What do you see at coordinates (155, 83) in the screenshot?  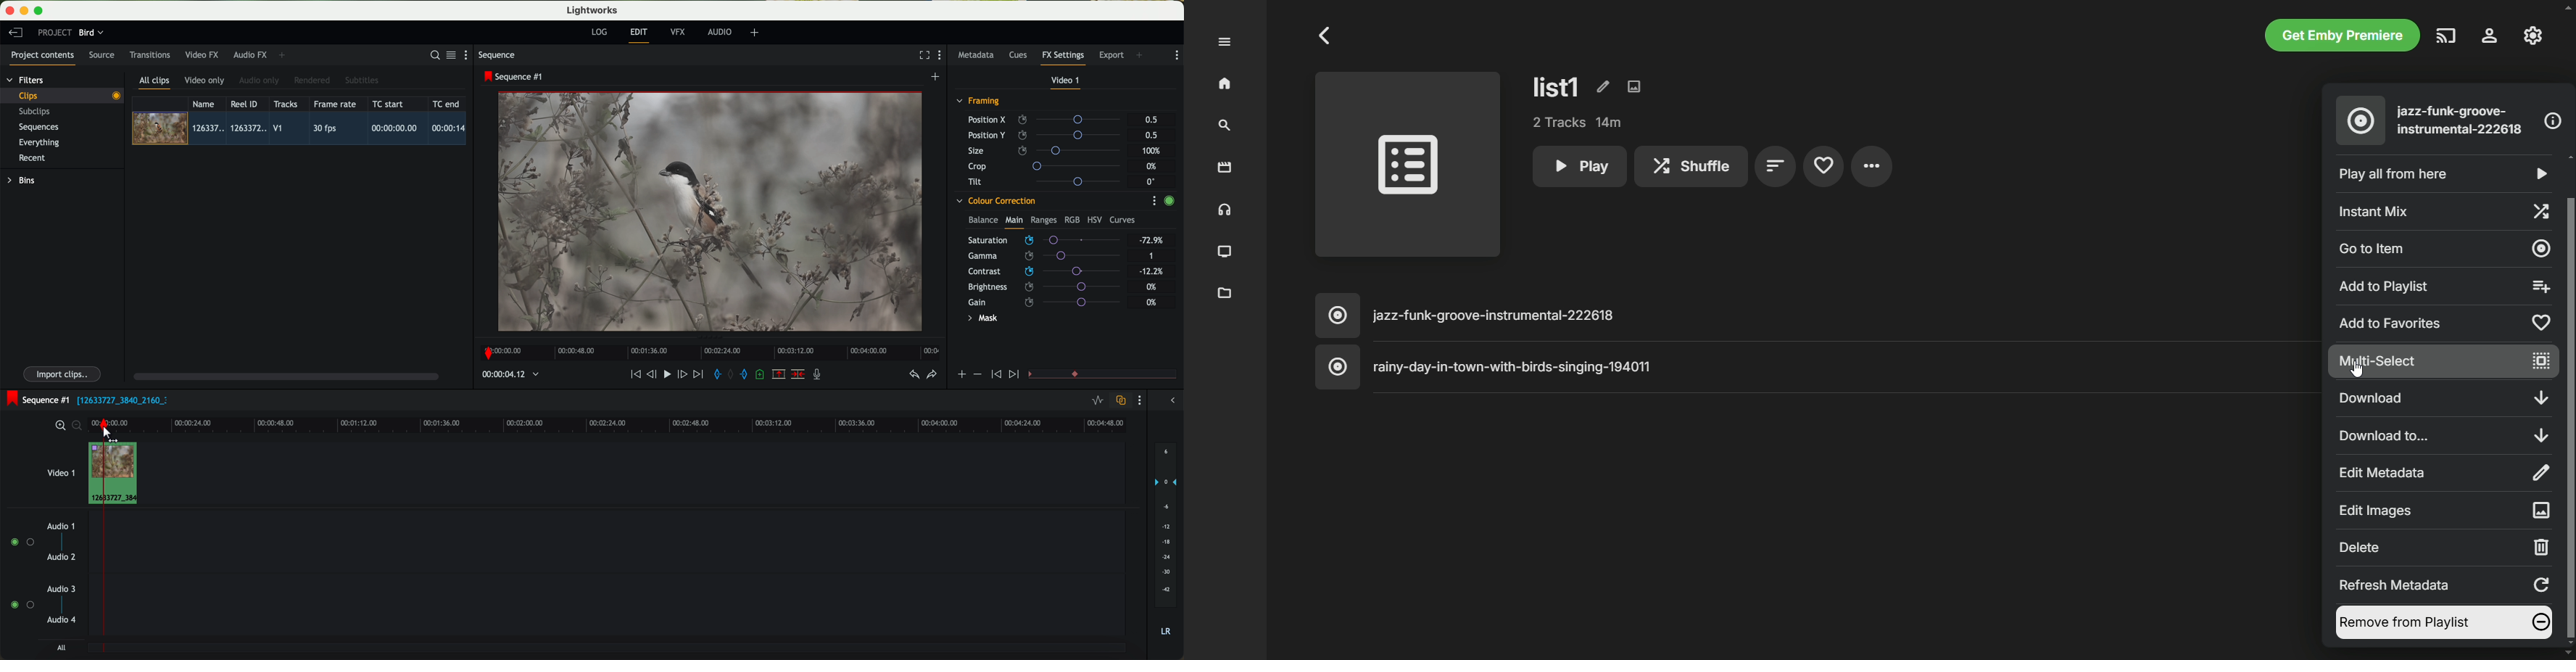 I see `all clips` at bounding box center [155, 83].